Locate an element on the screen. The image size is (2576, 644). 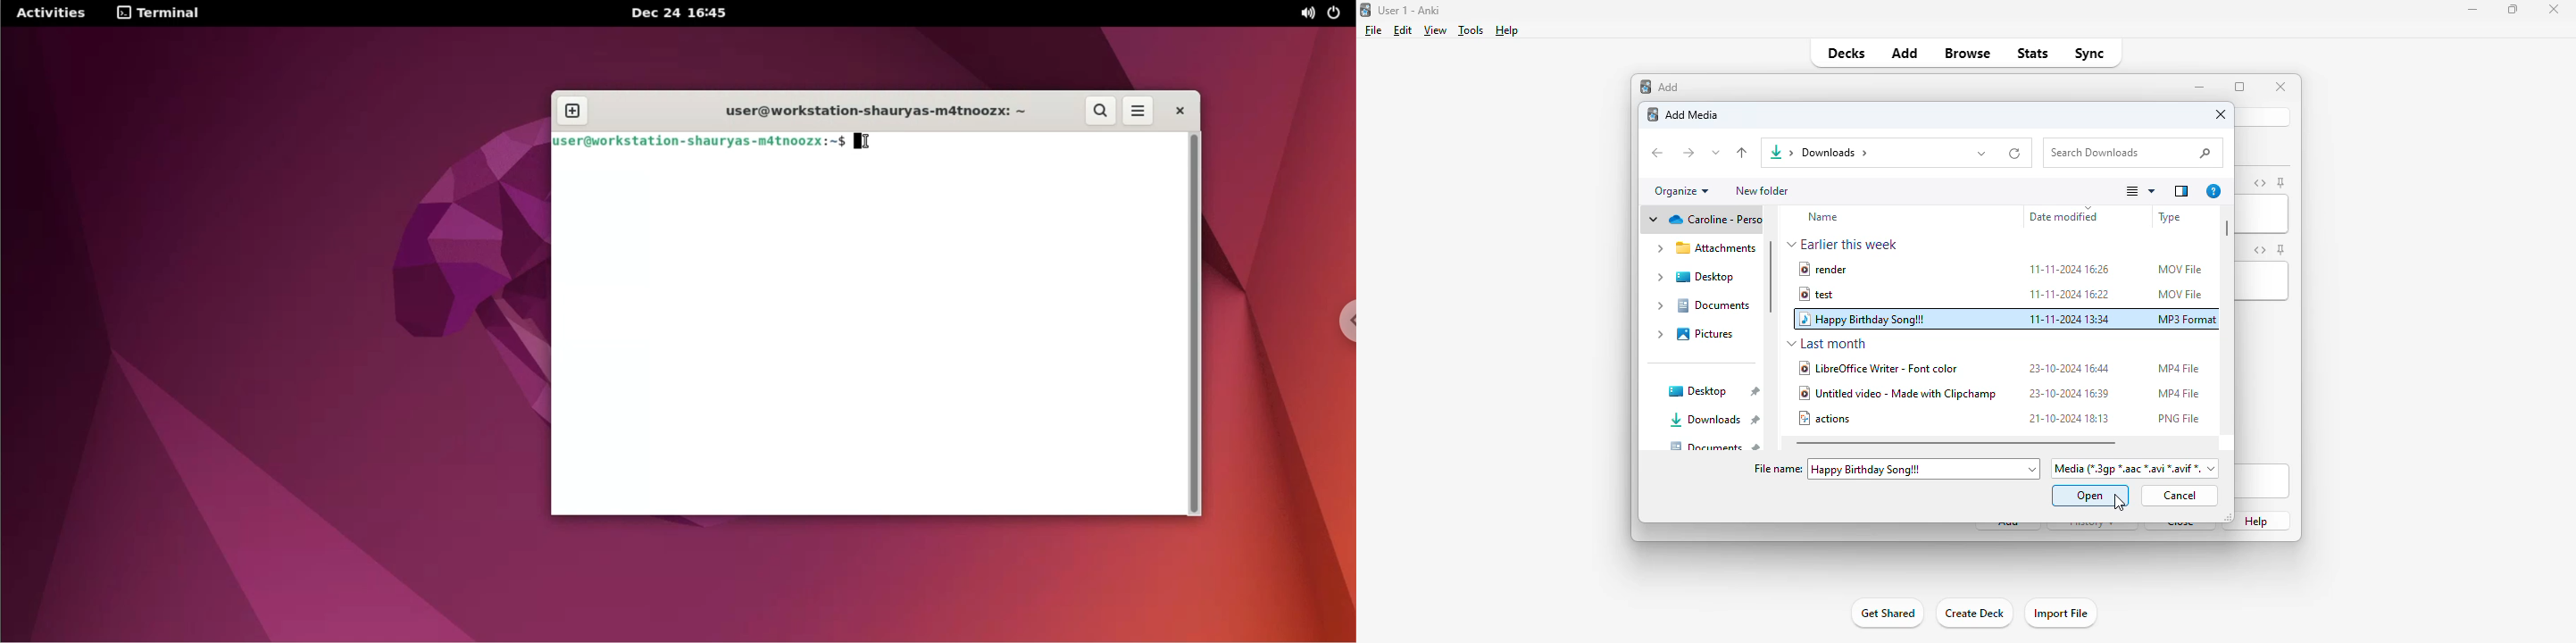
open is located at coordinates (2091, 496).